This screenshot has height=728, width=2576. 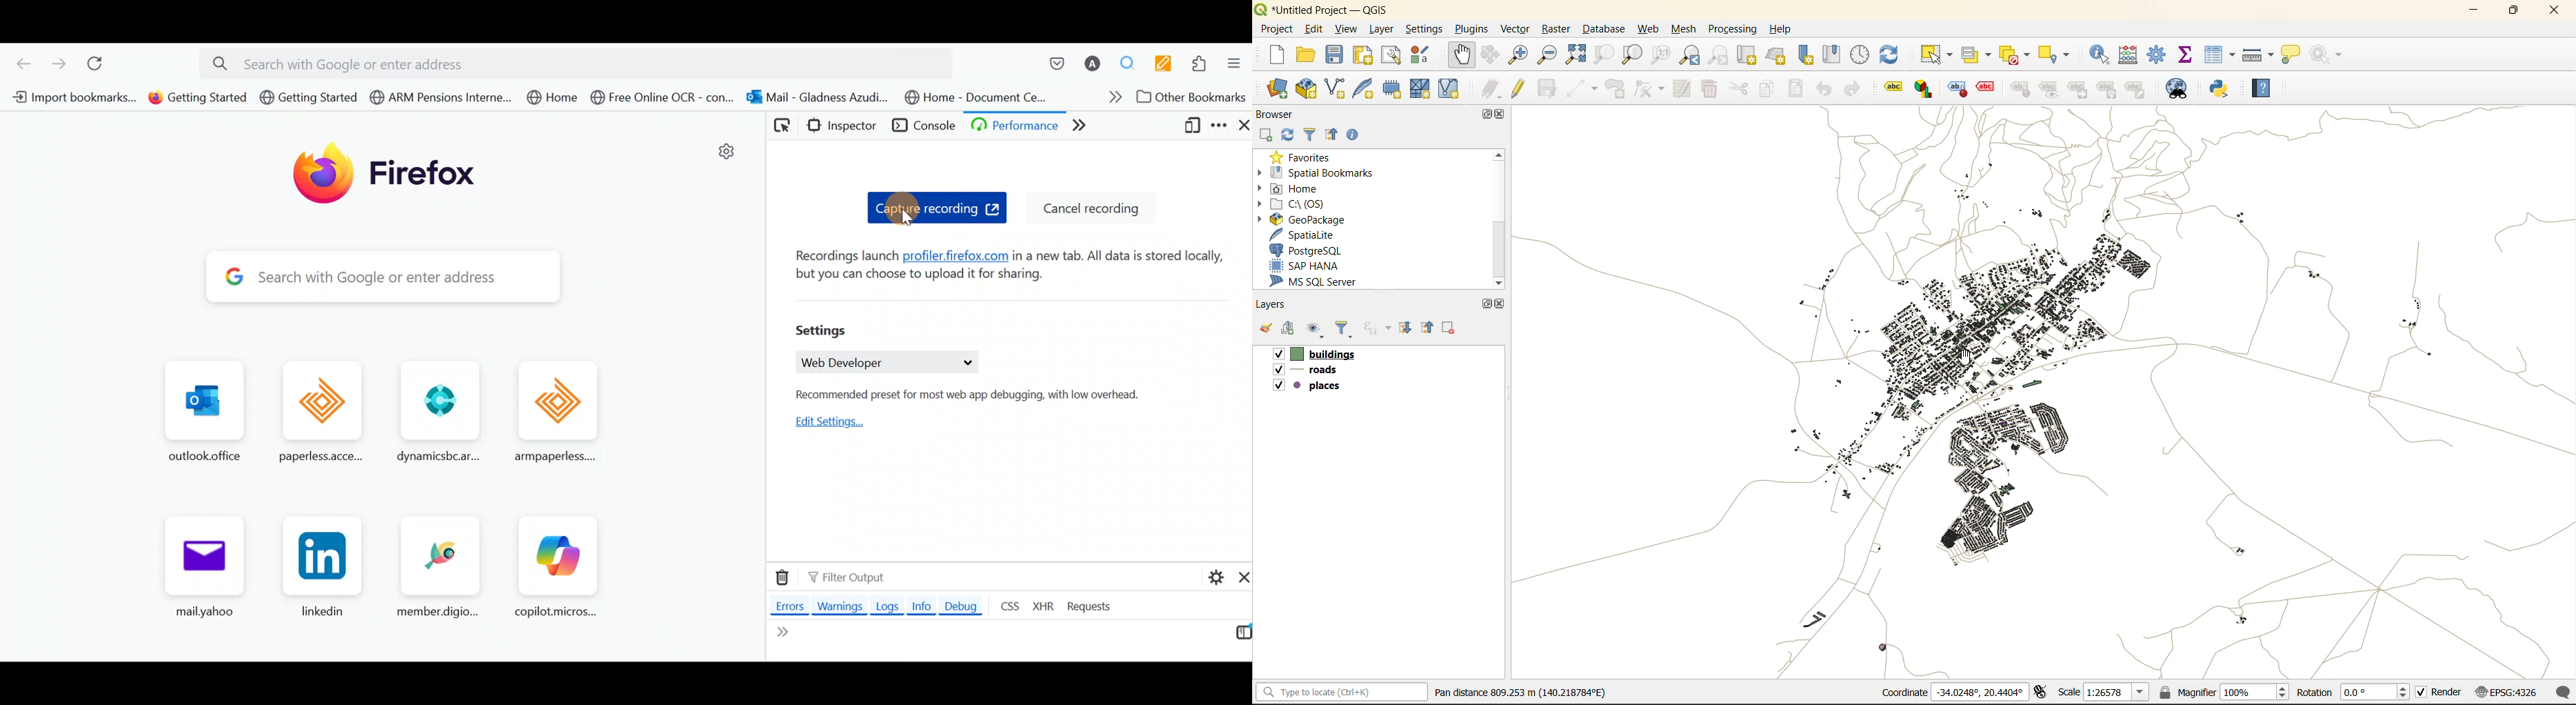 I want to click on edits, so click(x=1491, y=87).